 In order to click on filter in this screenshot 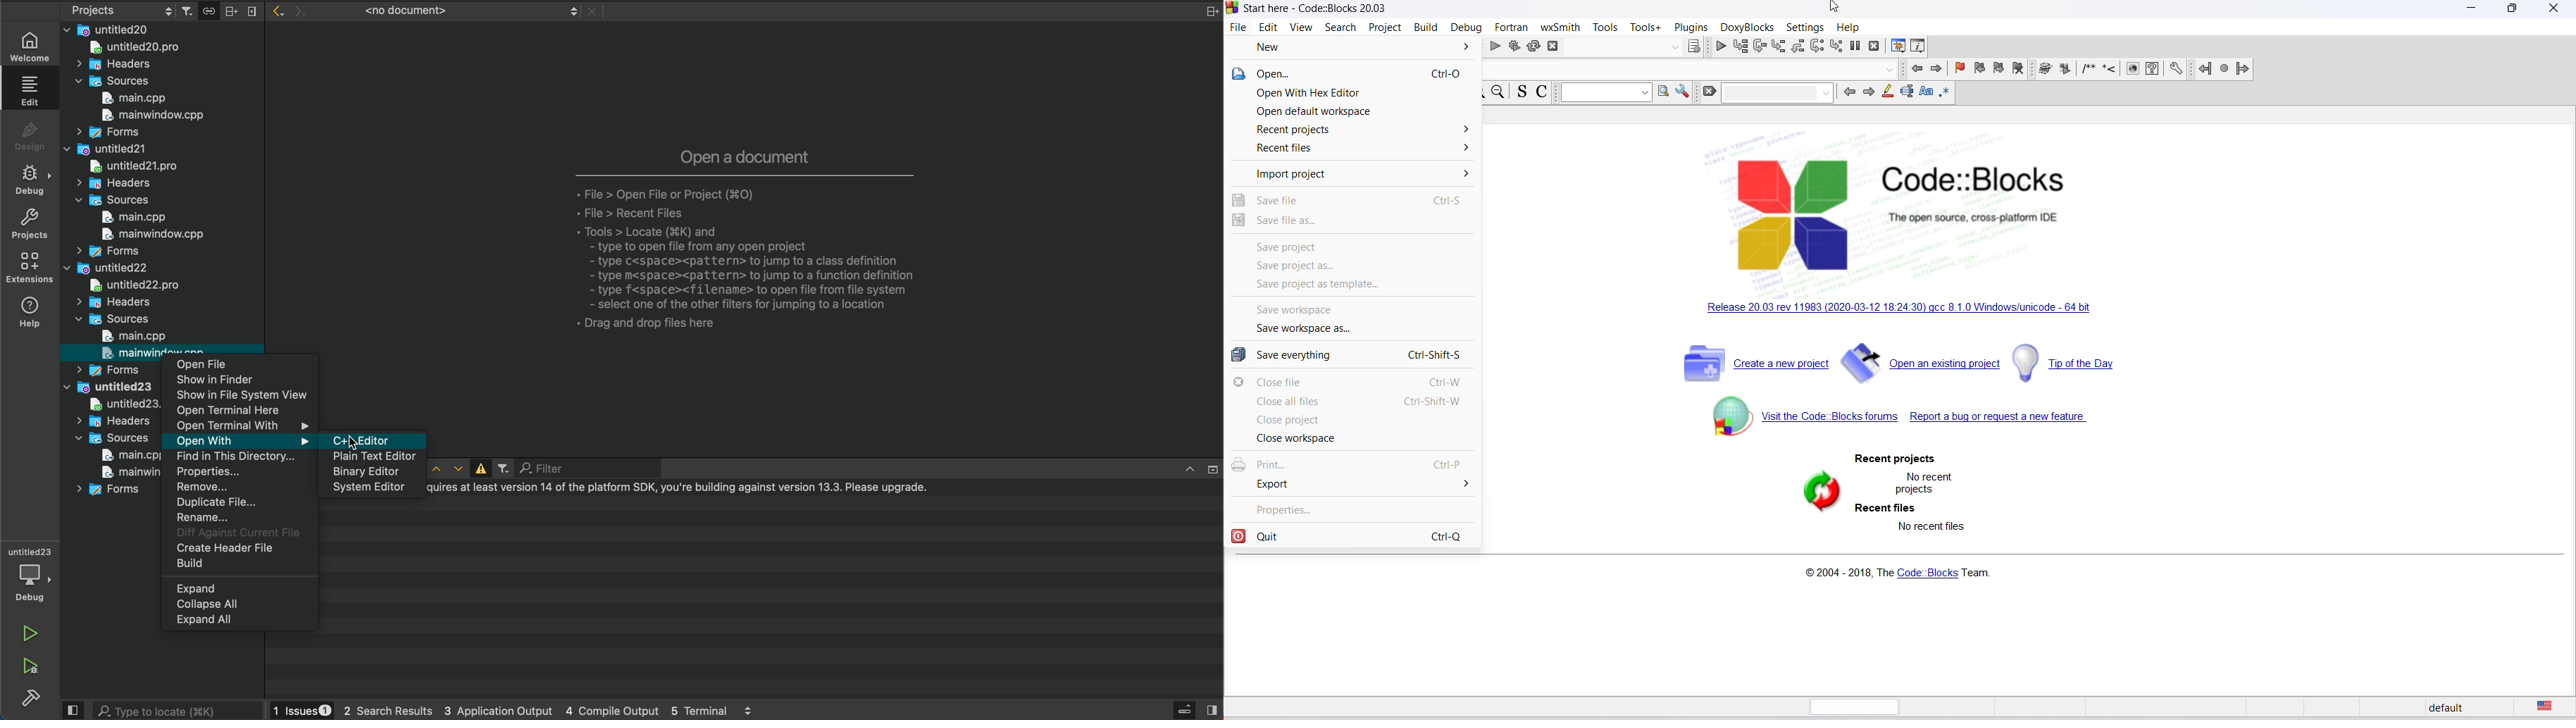, I will do `click(569, 468)`.